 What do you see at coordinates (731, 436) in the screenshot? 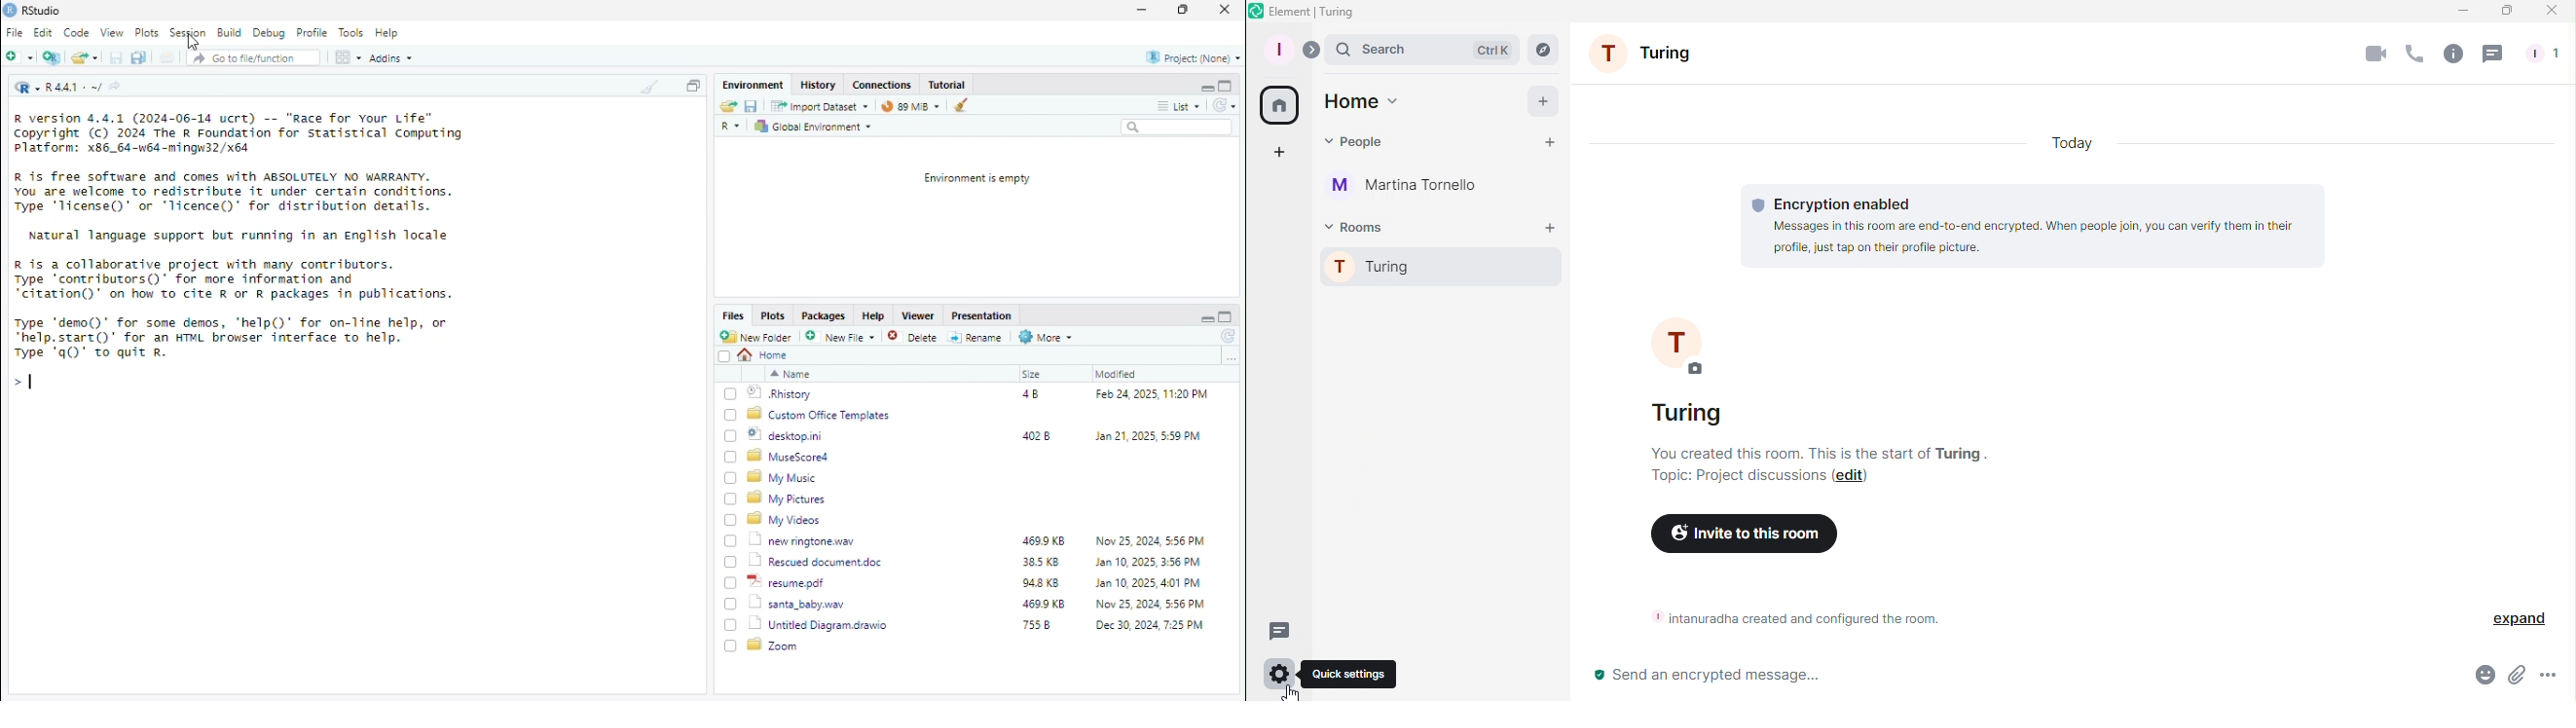
I see `Checkbox` at bounding box center [731, 436].